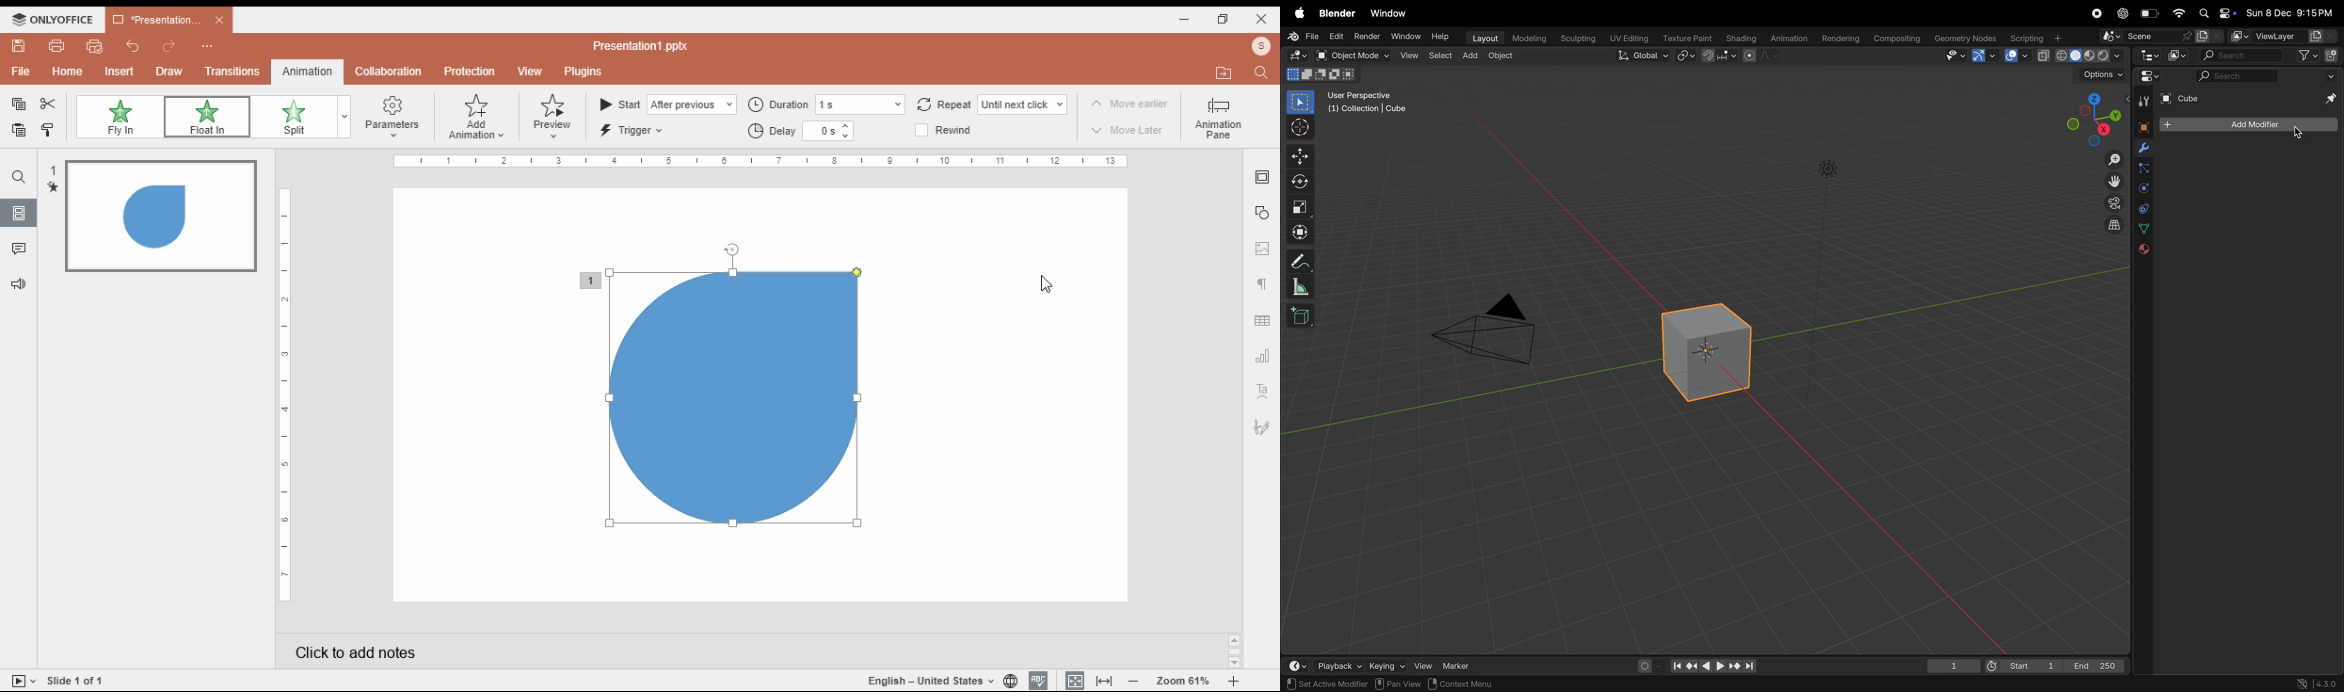  What do you see at coordinates (1051, 284) in the screenshot?
I see `mouse pointer` at bounding box center [1051, 284].